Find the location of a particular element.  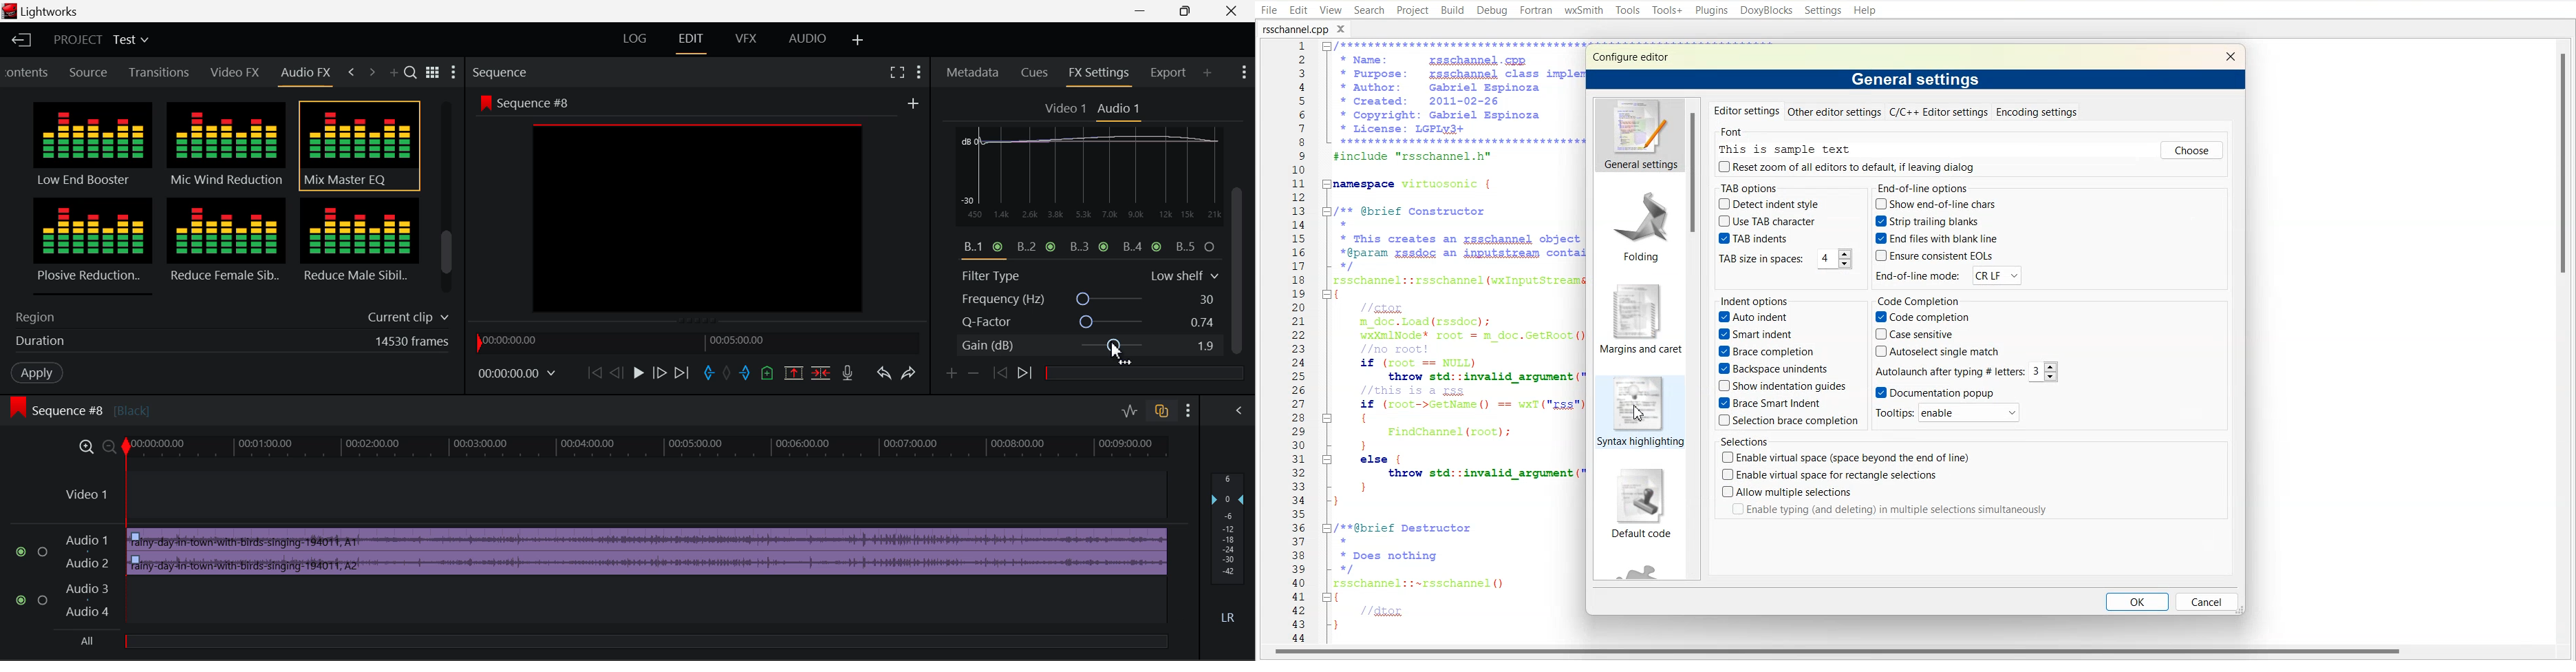

File is located at coordinates (1267, 10).